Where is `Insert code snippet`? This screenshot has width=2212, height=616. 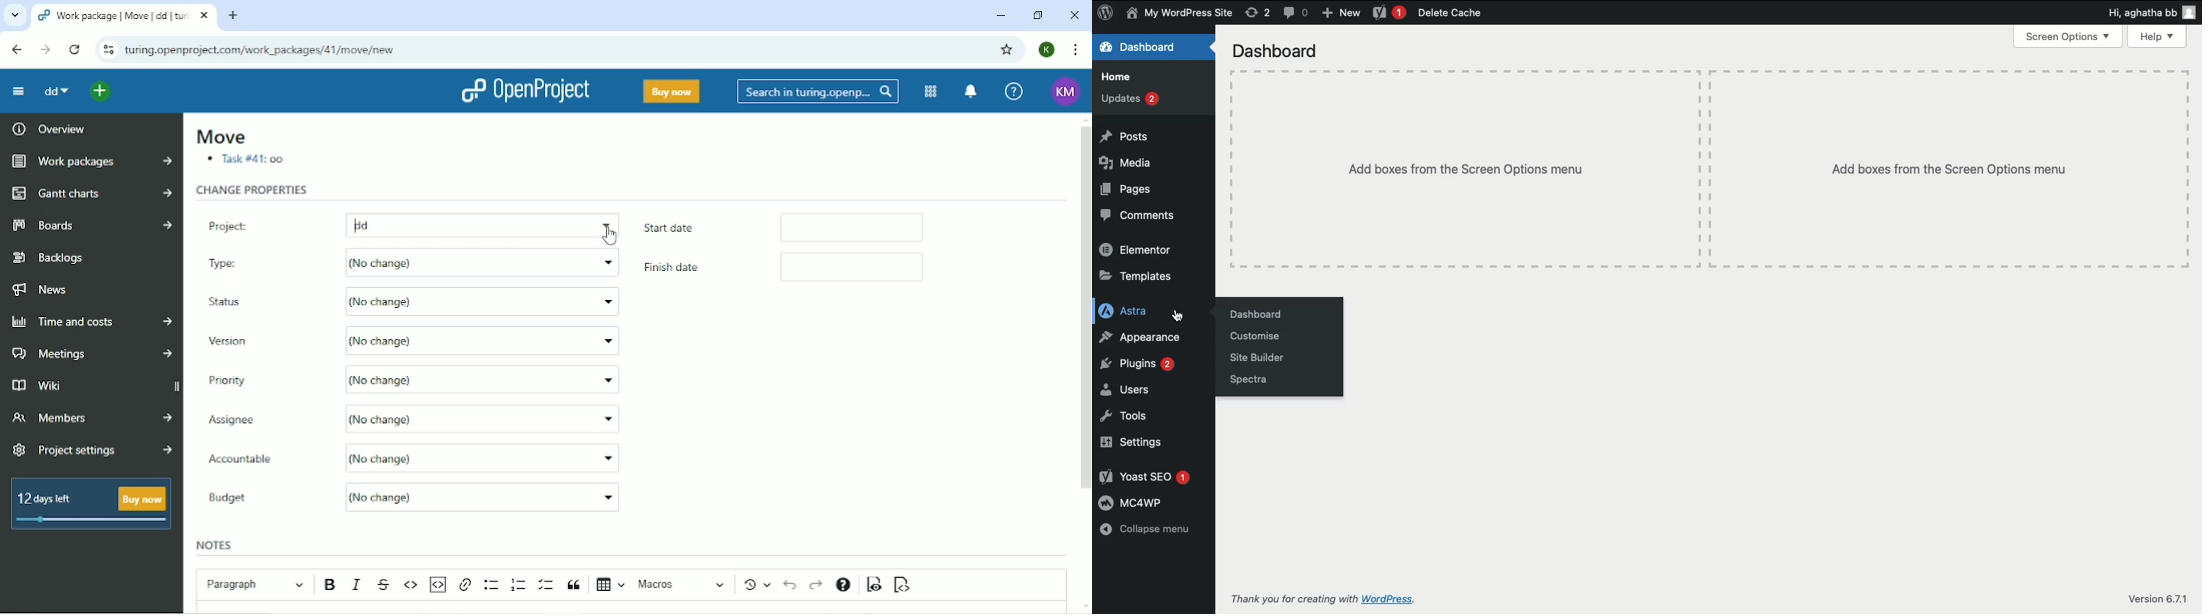 Insert code snippet is located at coordinates (437, 584).